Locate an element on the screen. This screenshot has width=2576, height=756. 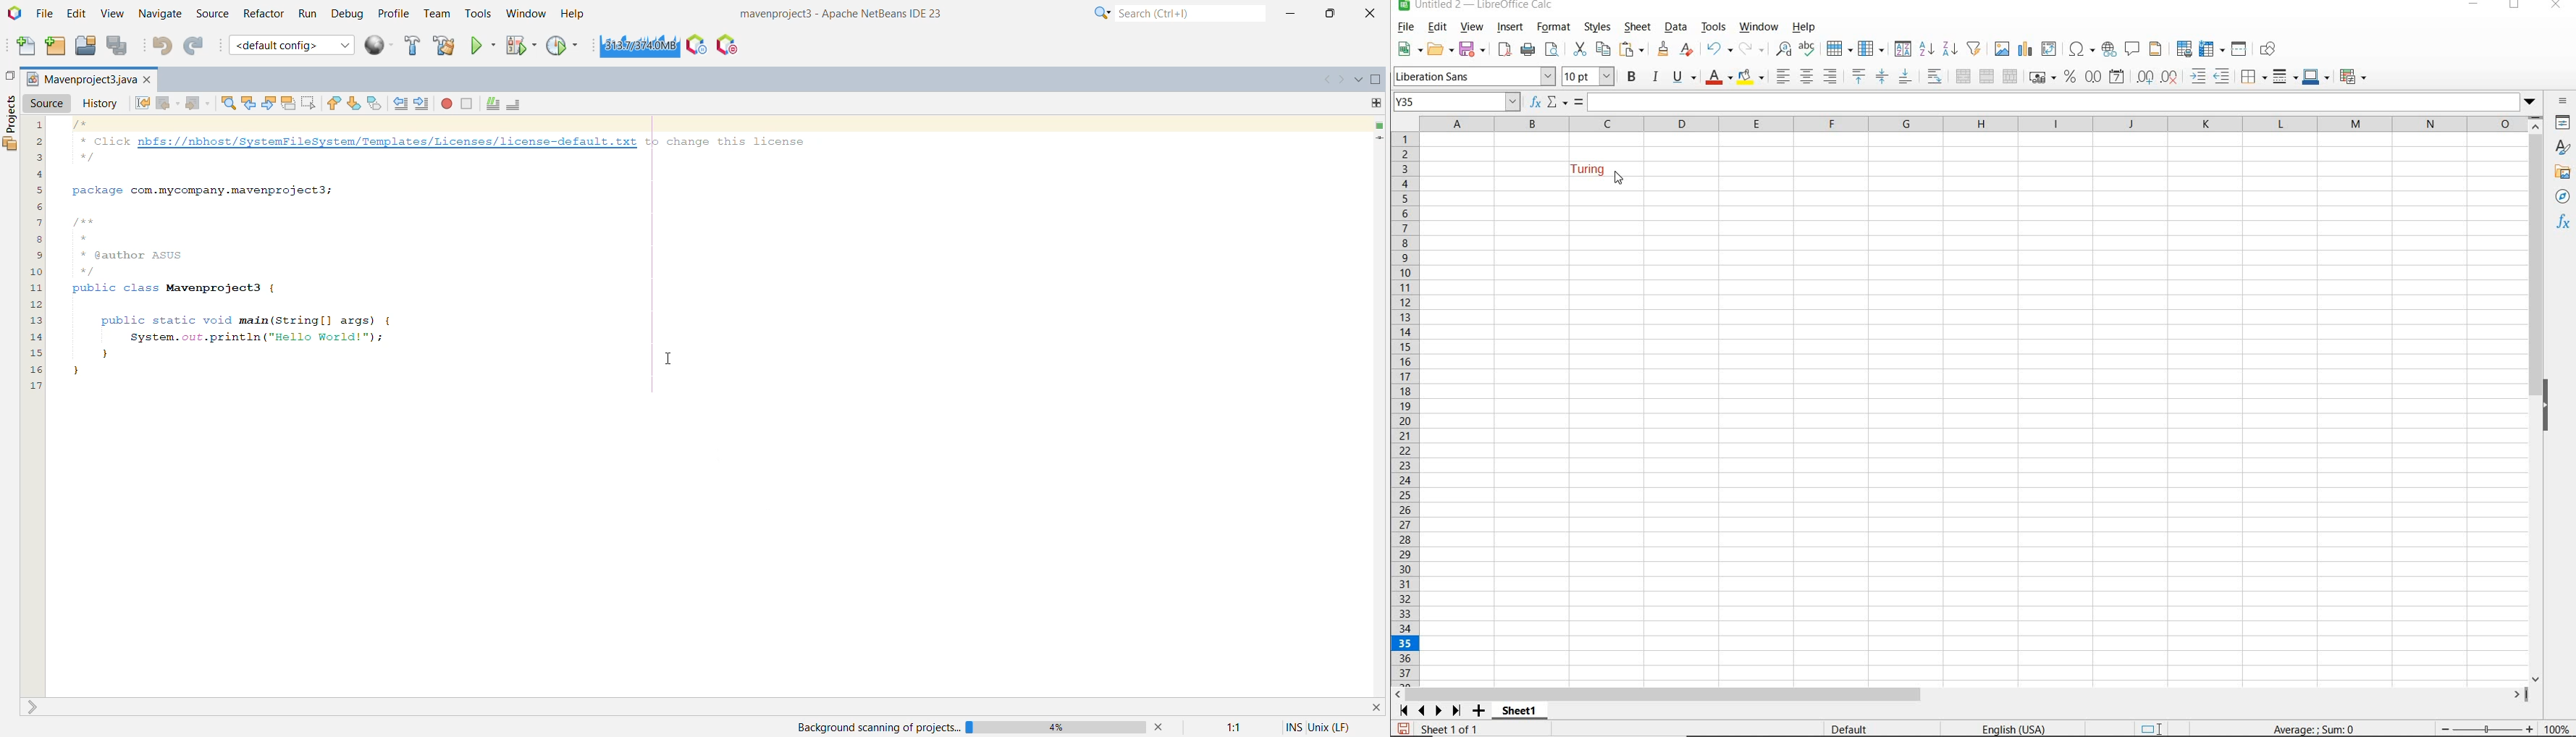
INSERT IMAGE is located at coordinates (2003, 49).